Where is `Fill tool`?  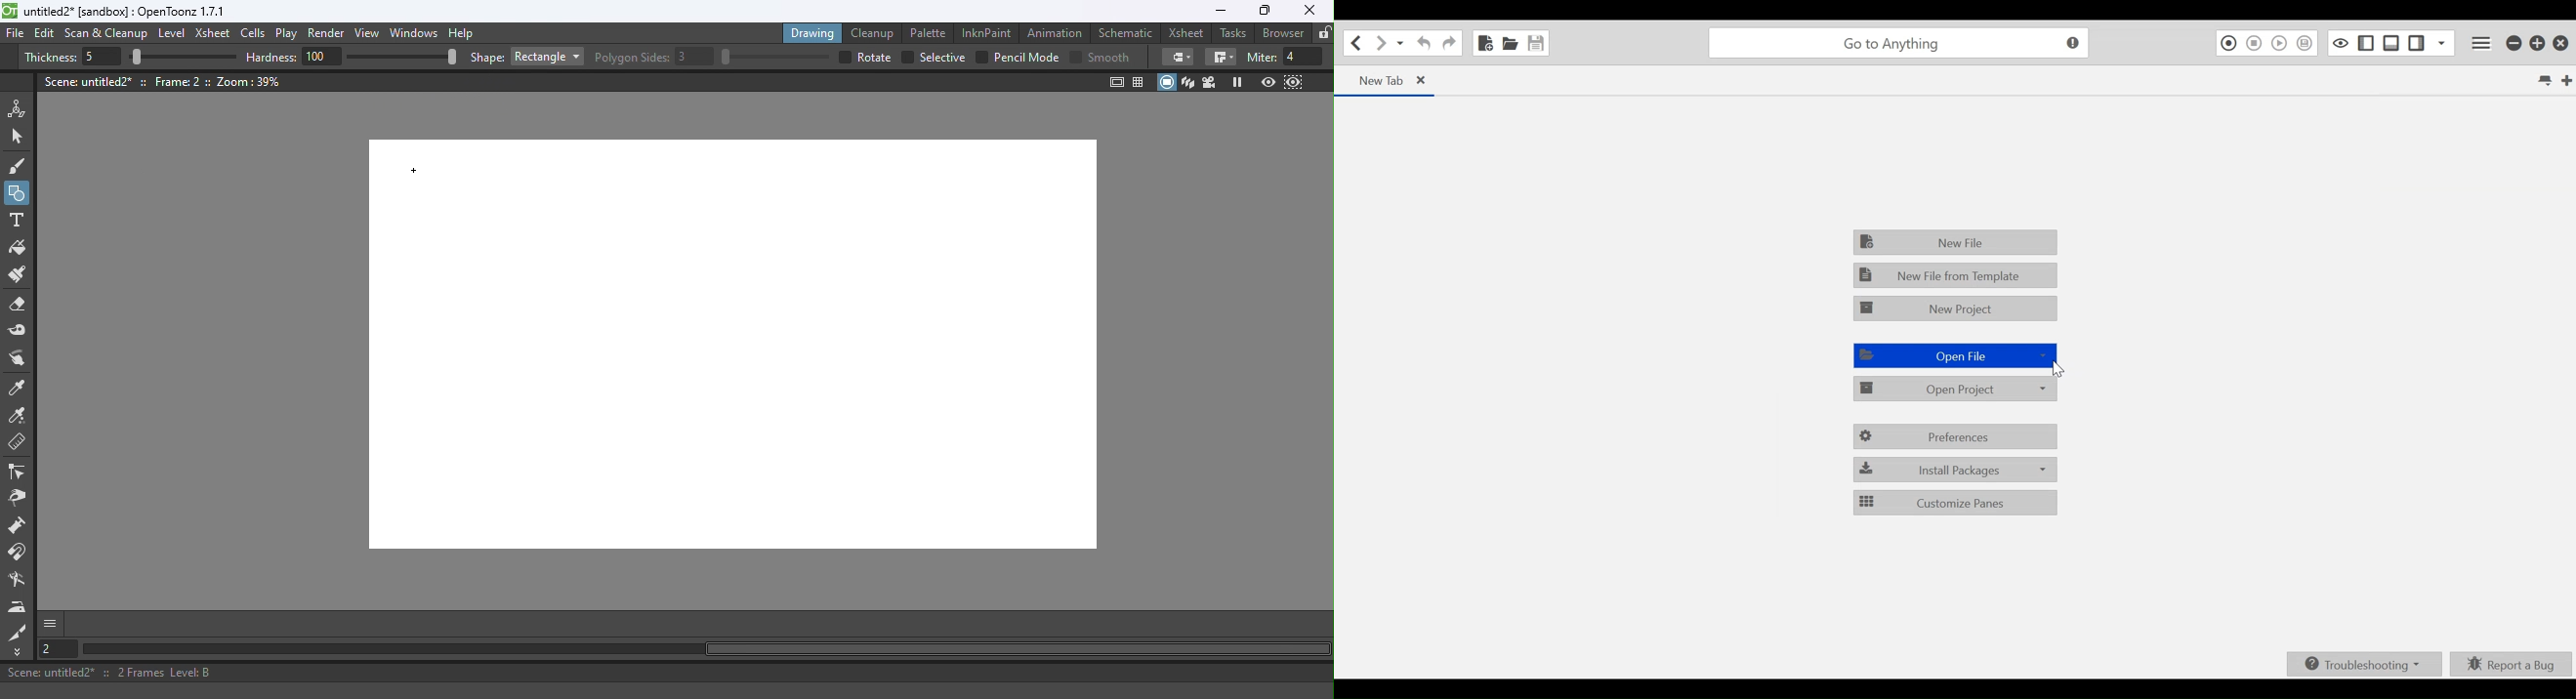 Fill tool is located at coordinates (18, 250).